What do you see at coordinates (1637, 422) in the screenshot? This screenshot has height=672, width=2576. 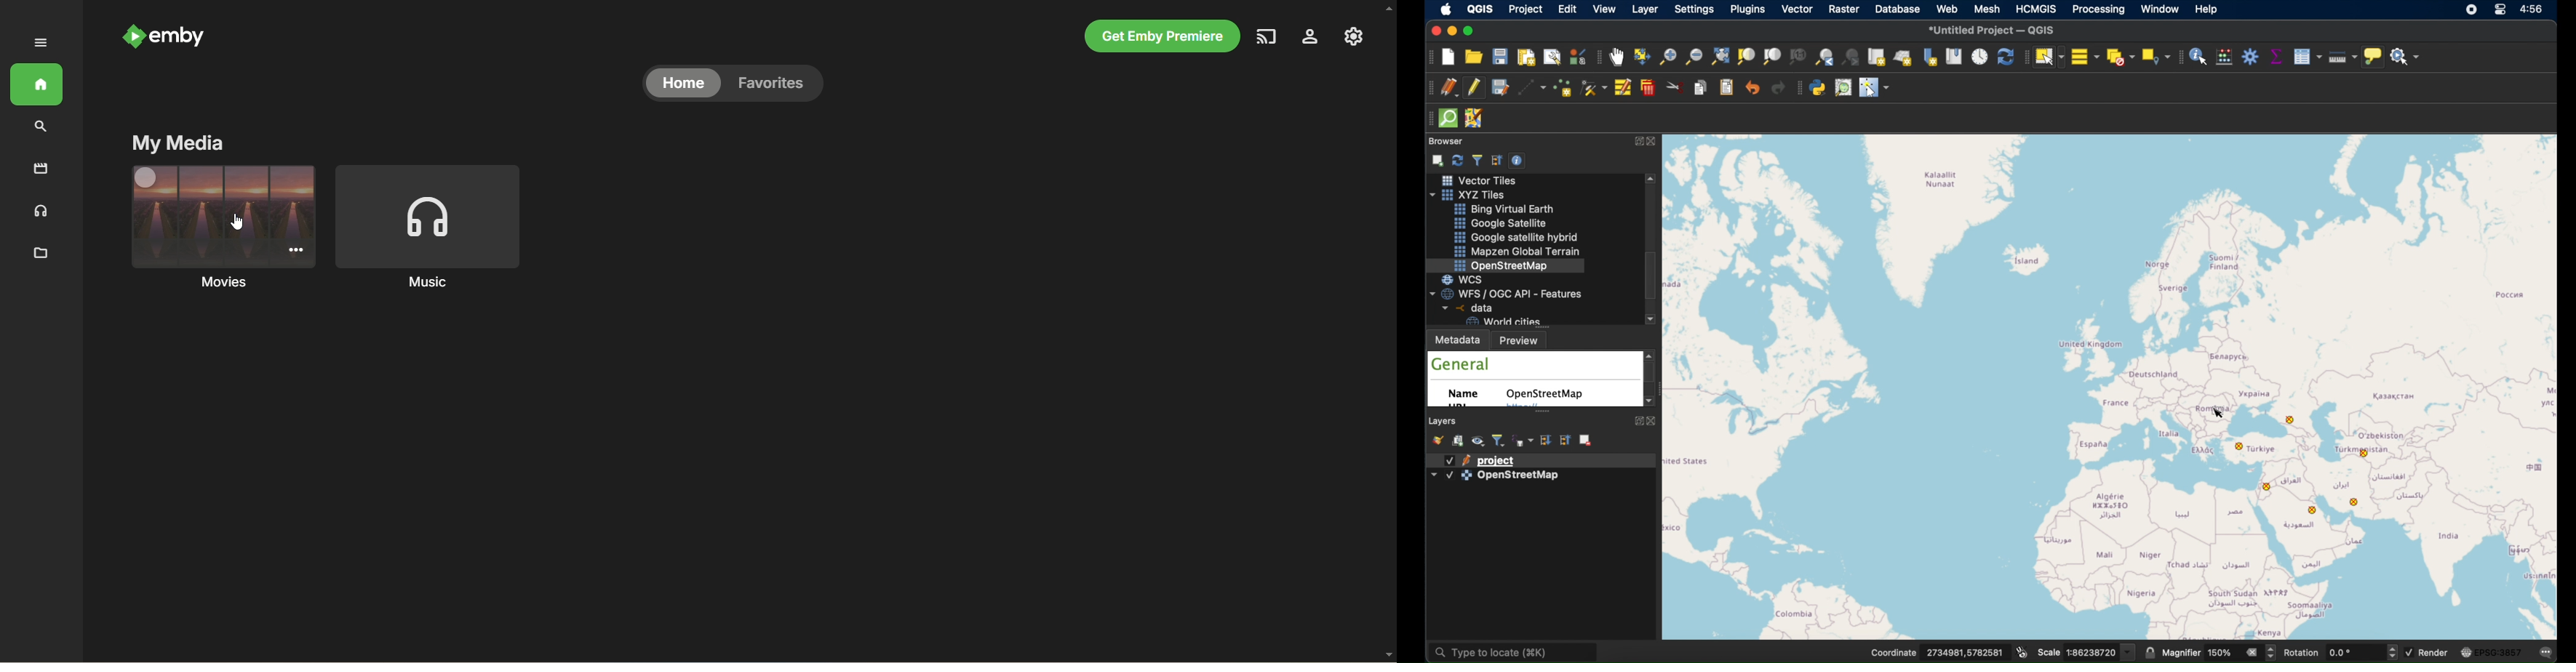 I see `expand` at bounding box center [1637, 422].